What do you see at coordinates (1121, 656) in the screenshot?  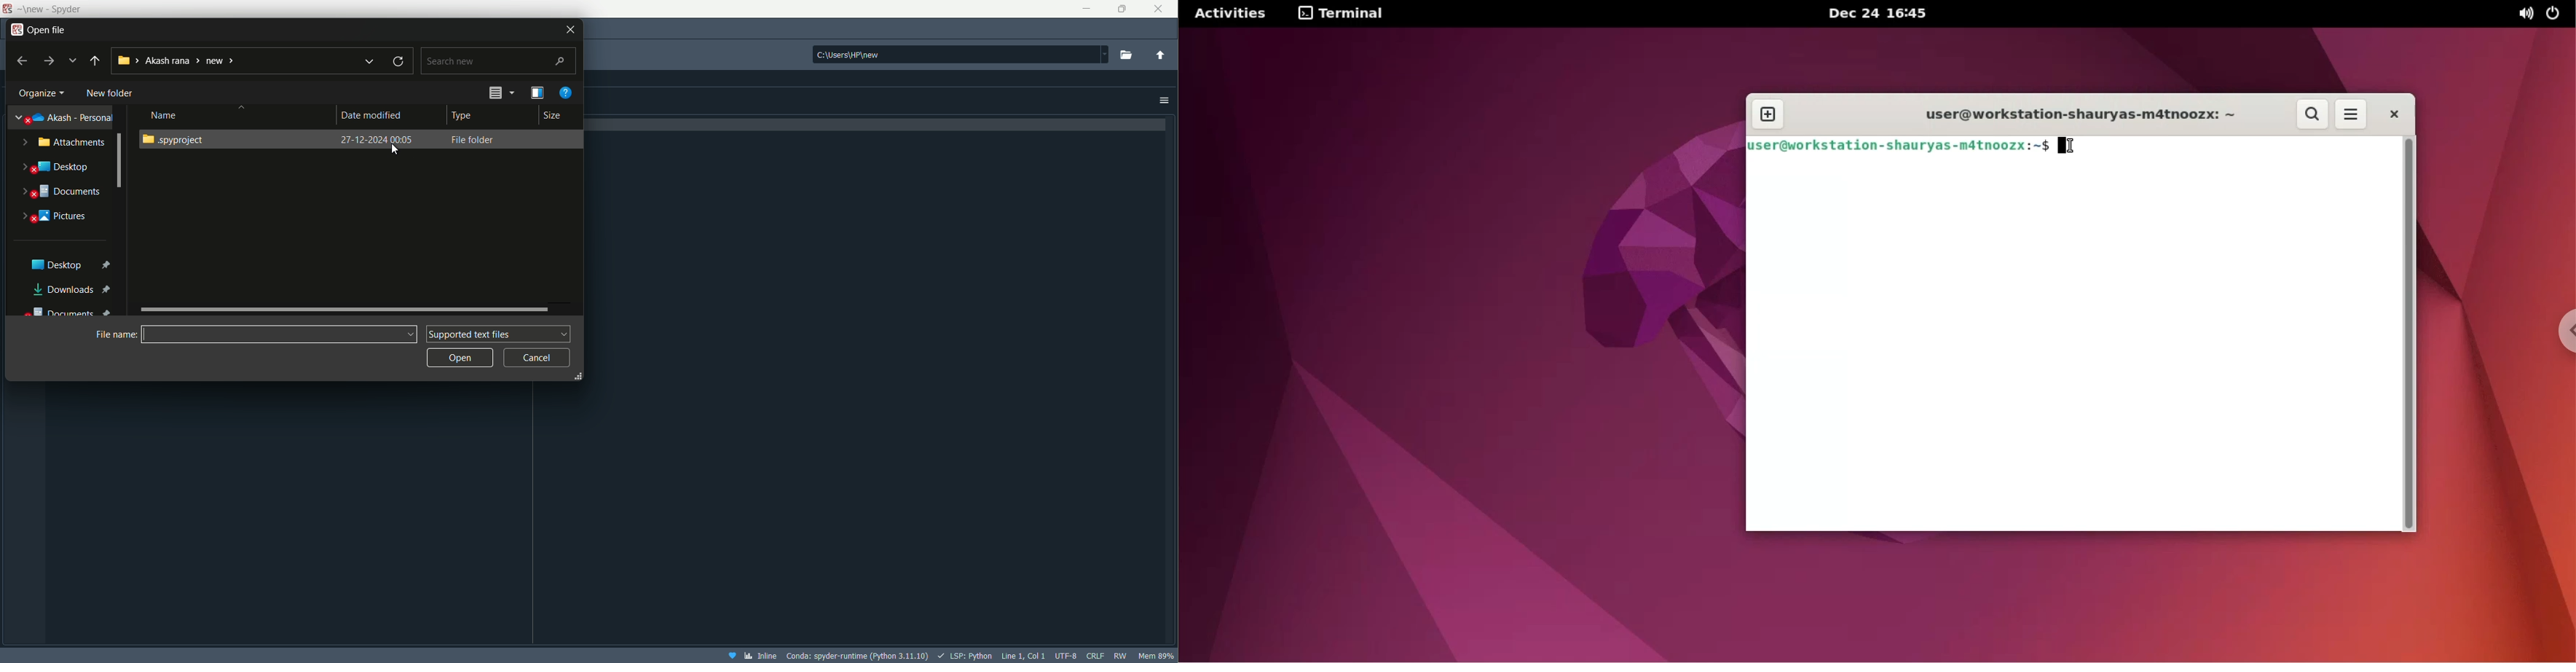 I see `rw` at bounding box center [1121, 656].